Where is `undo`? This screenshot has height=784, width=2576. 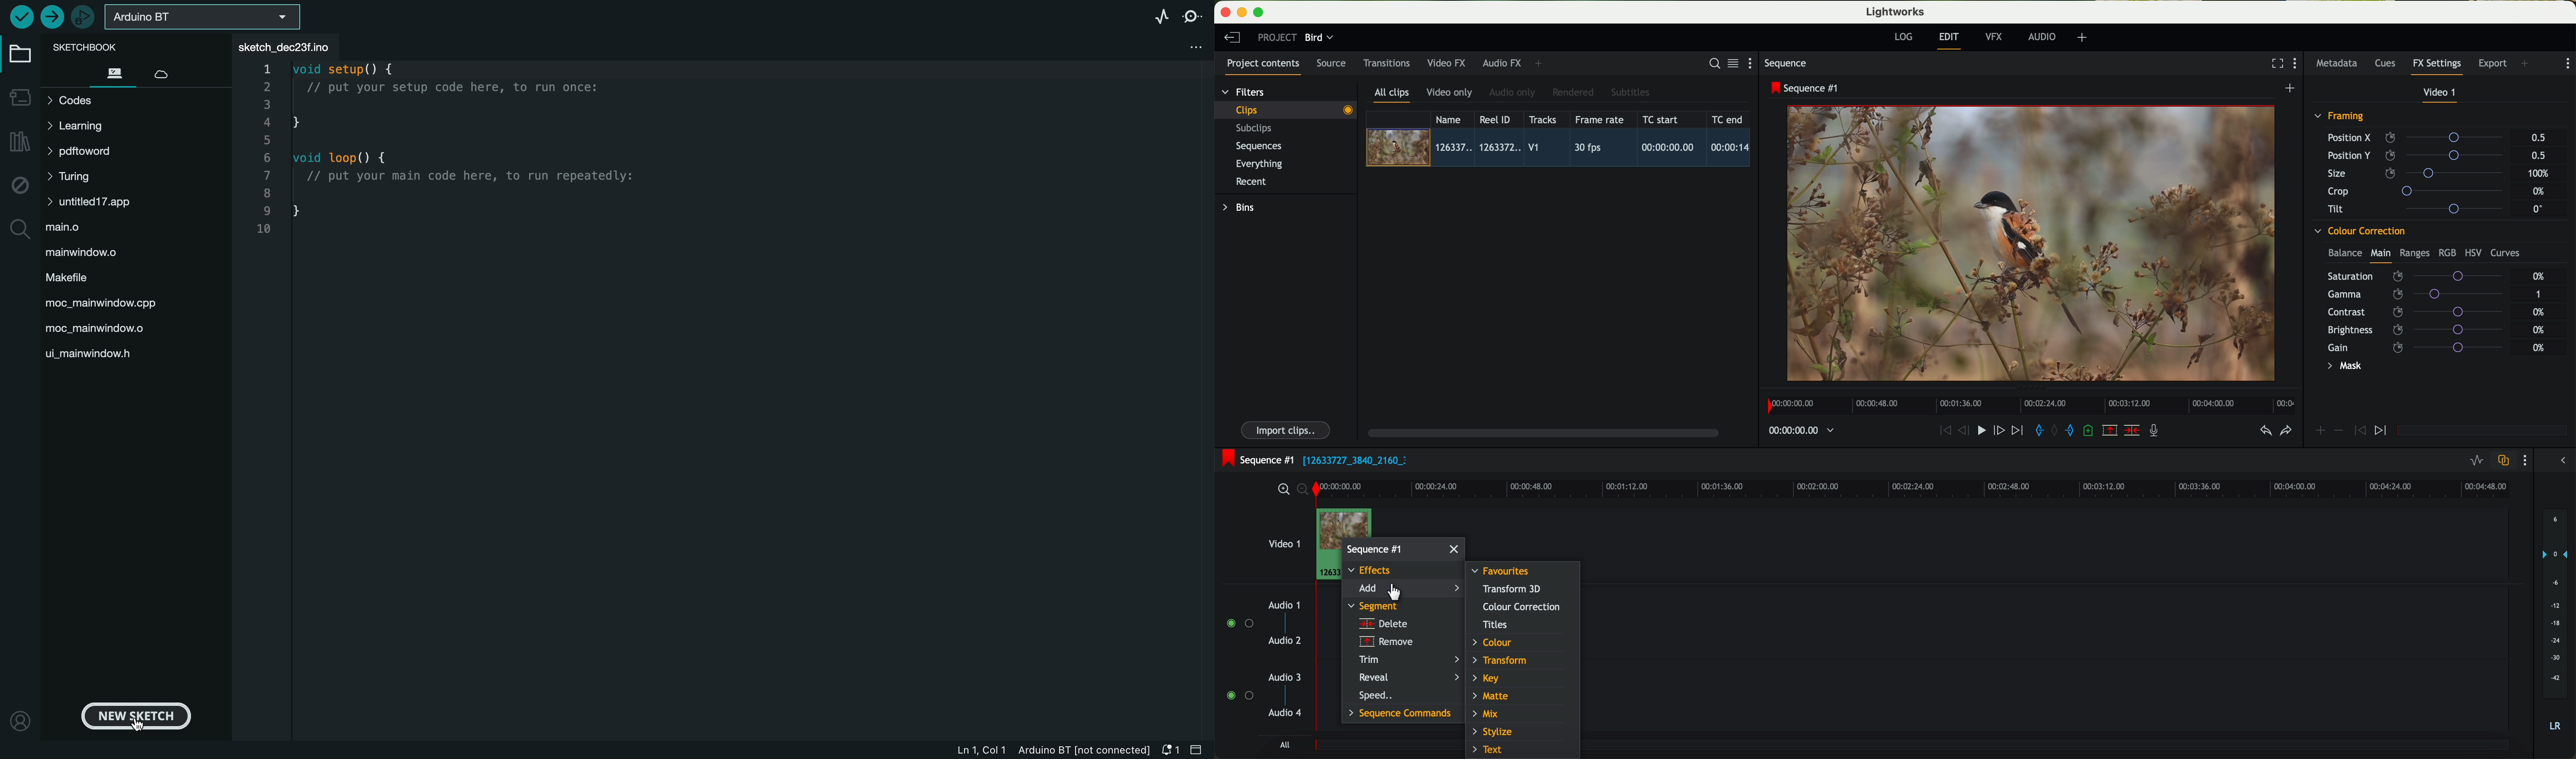 undo is located at coordinates (2265, 431).